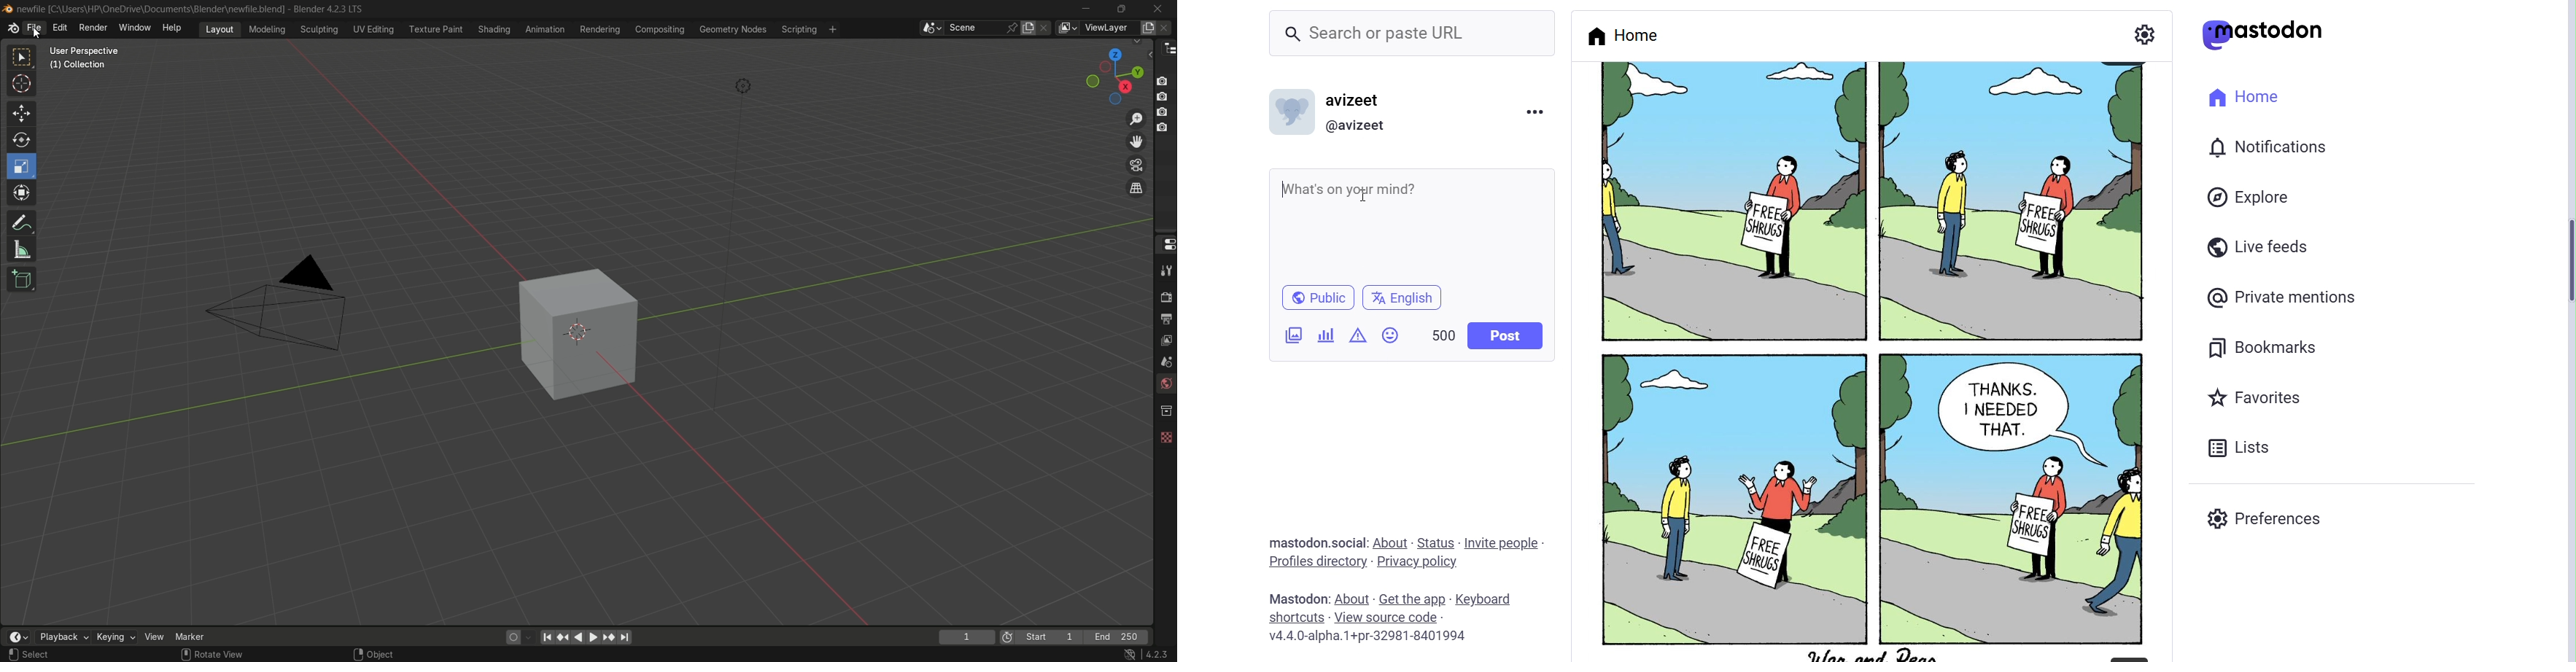 The width and height of the screenshot is (2576, 672). What do you see at coordinates (1362, 126) in the screenshot?
I see `@ Username` at bounding box center [1362, 126].